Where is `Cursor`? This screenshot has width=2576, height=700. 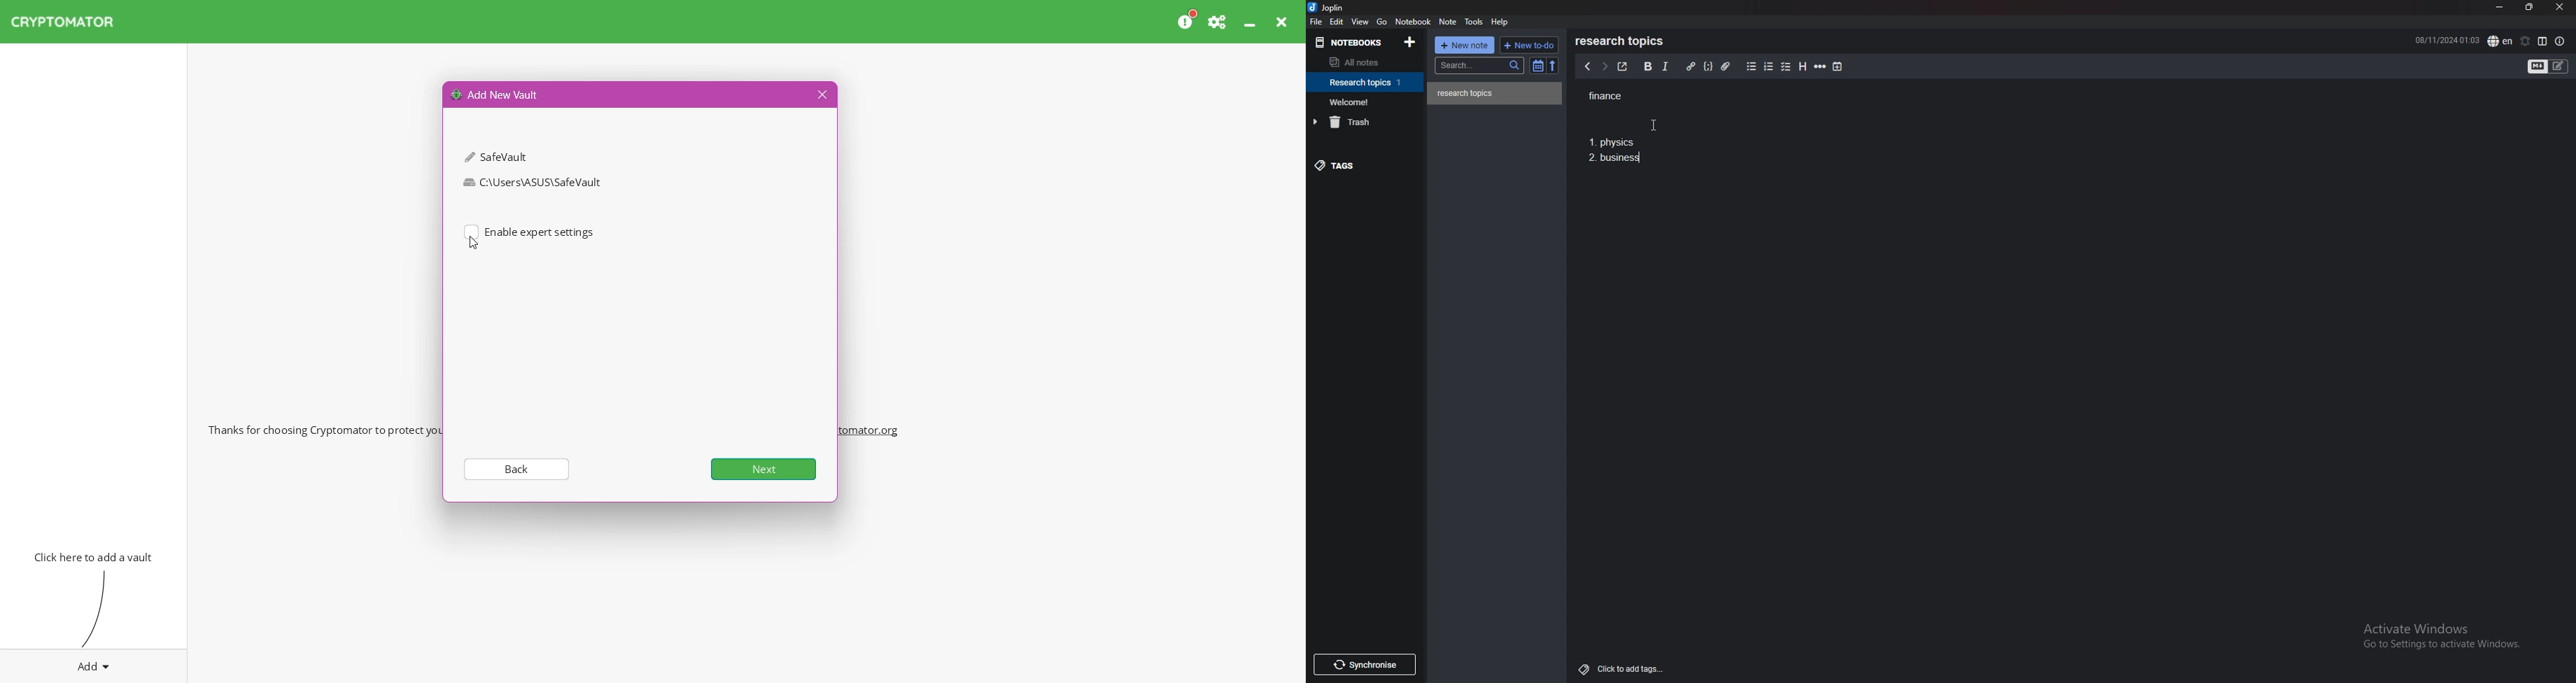 Cursor is located at coordinates (474, 244).